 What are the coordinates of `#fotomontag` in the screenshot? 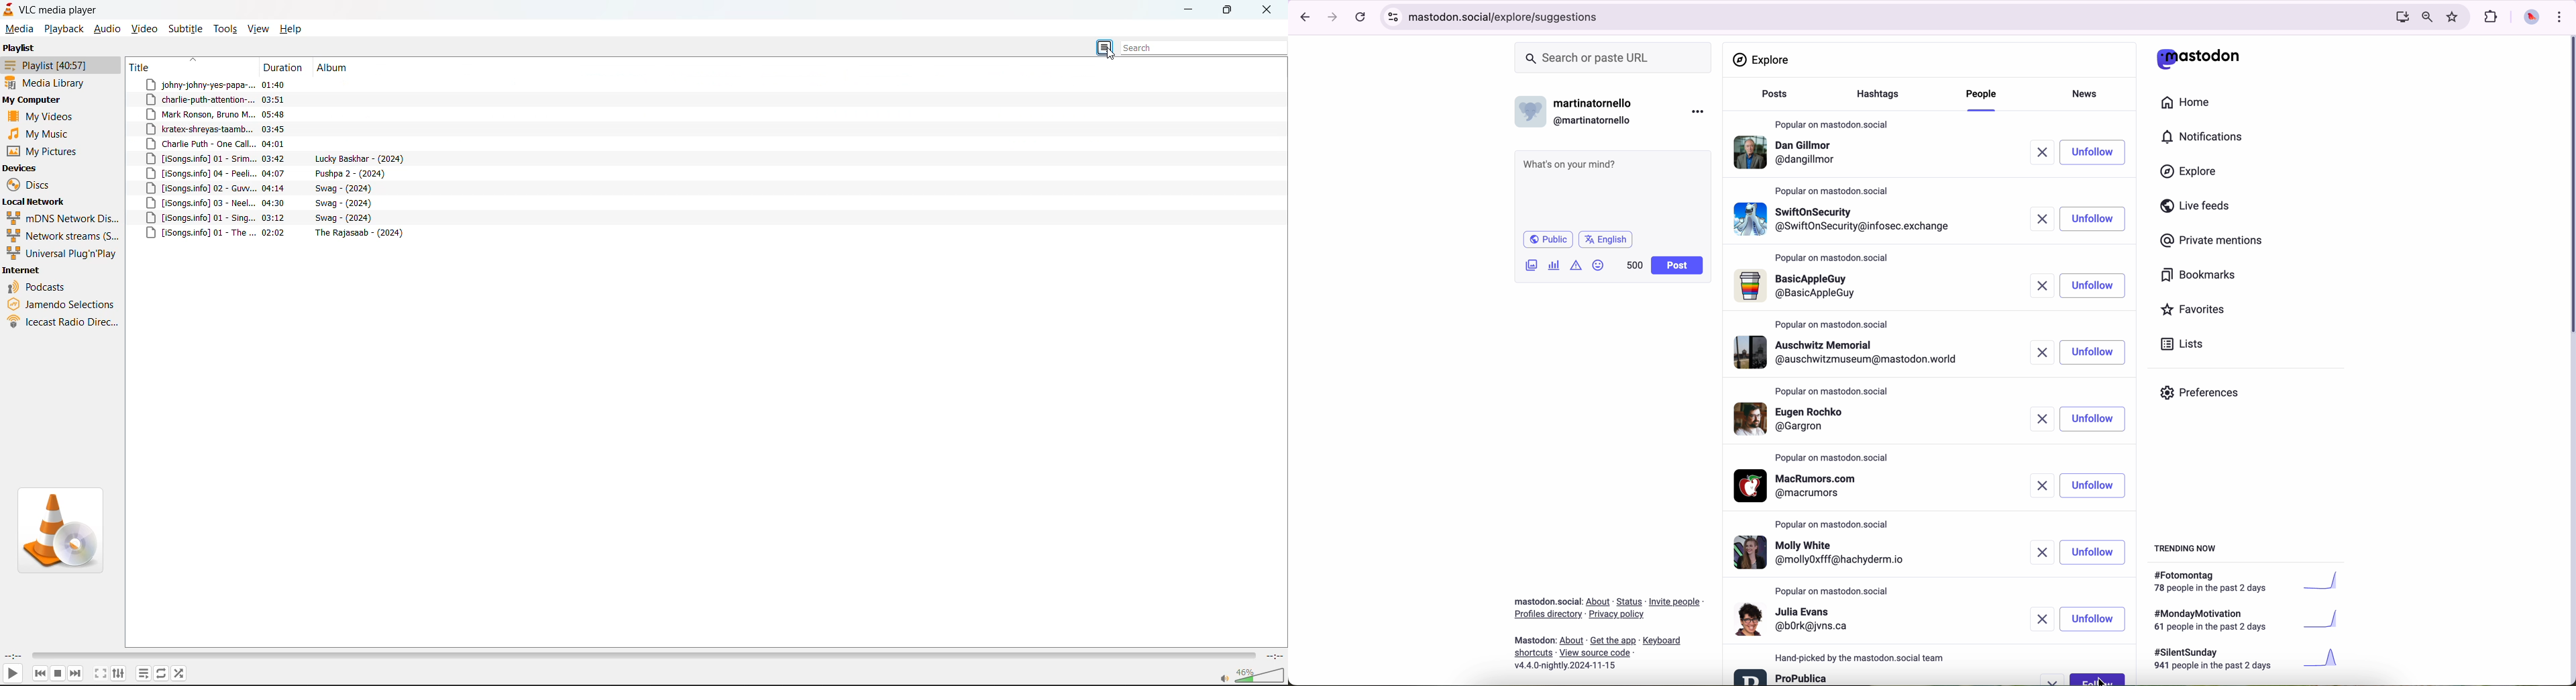 It's located at (2254, 582).